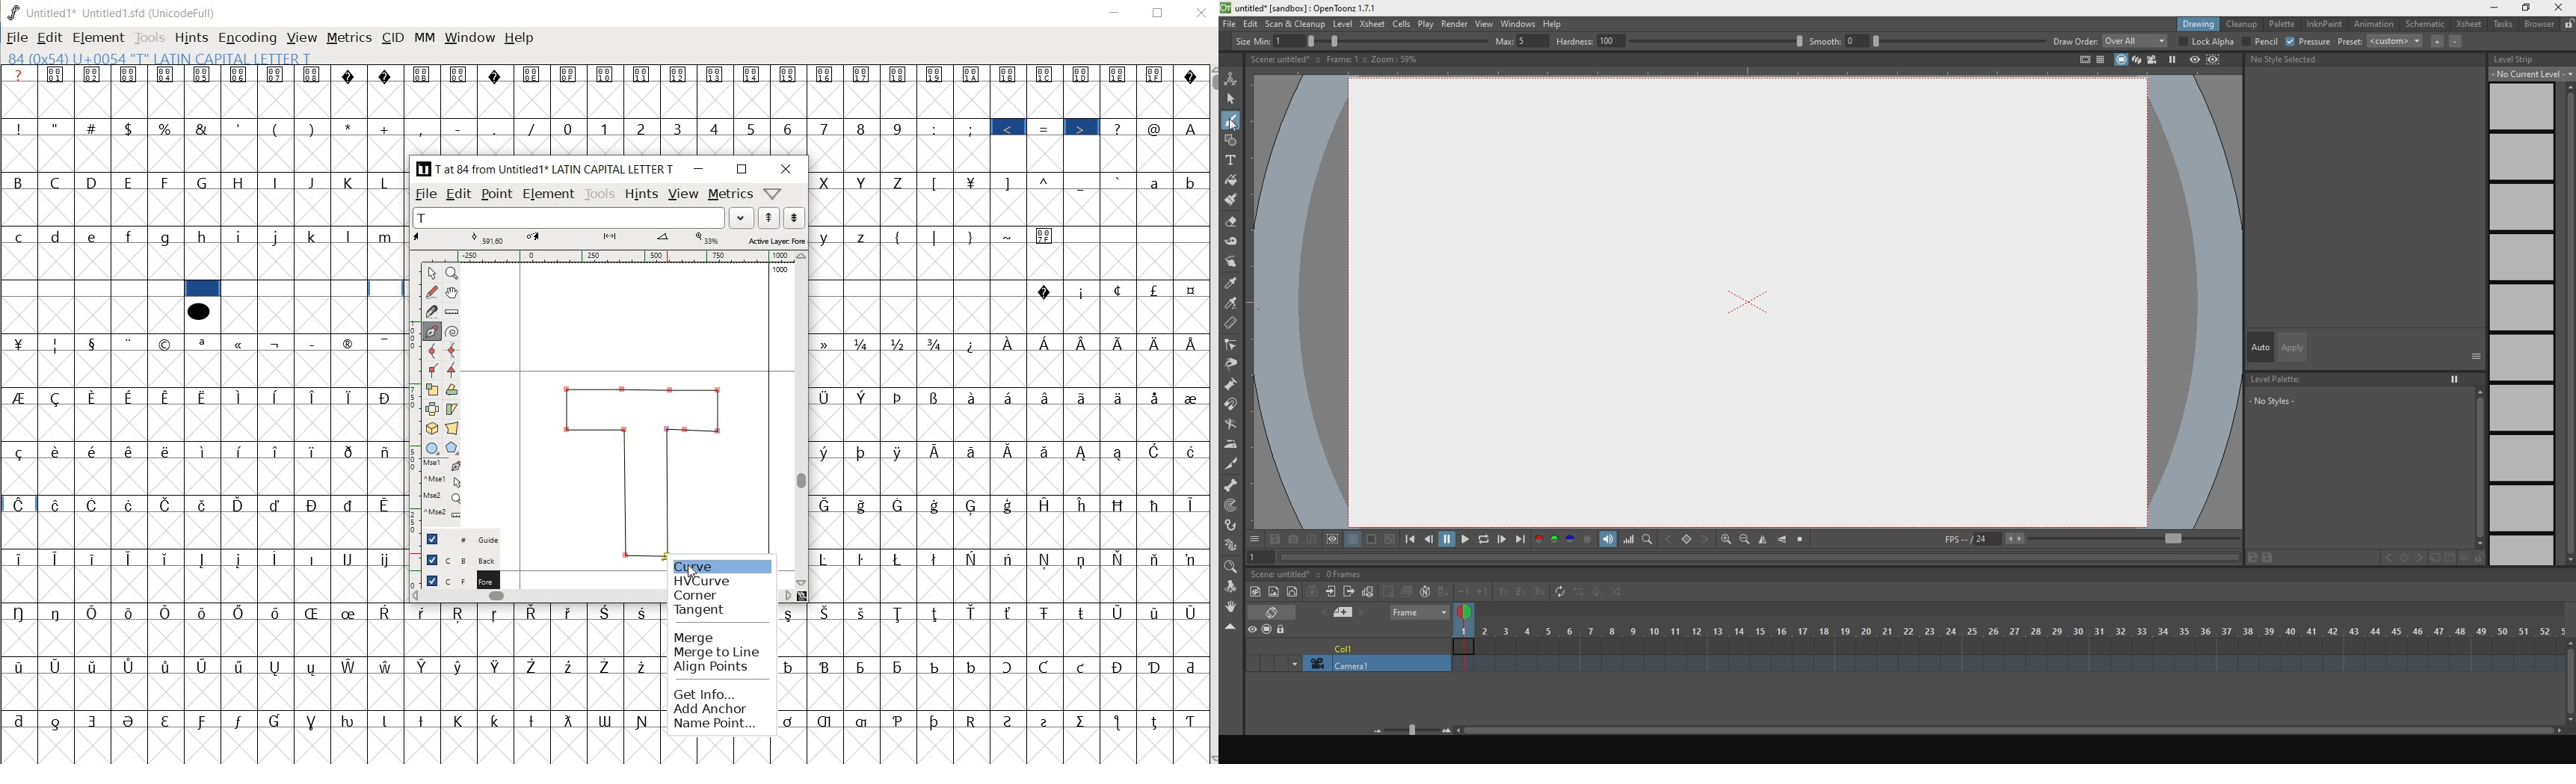 The height and width of the screenshot is (784, 2576). What do you see at coordinates (703, 579) in the screenshot?
I see `hv curve` at bounding box center [703, 579].